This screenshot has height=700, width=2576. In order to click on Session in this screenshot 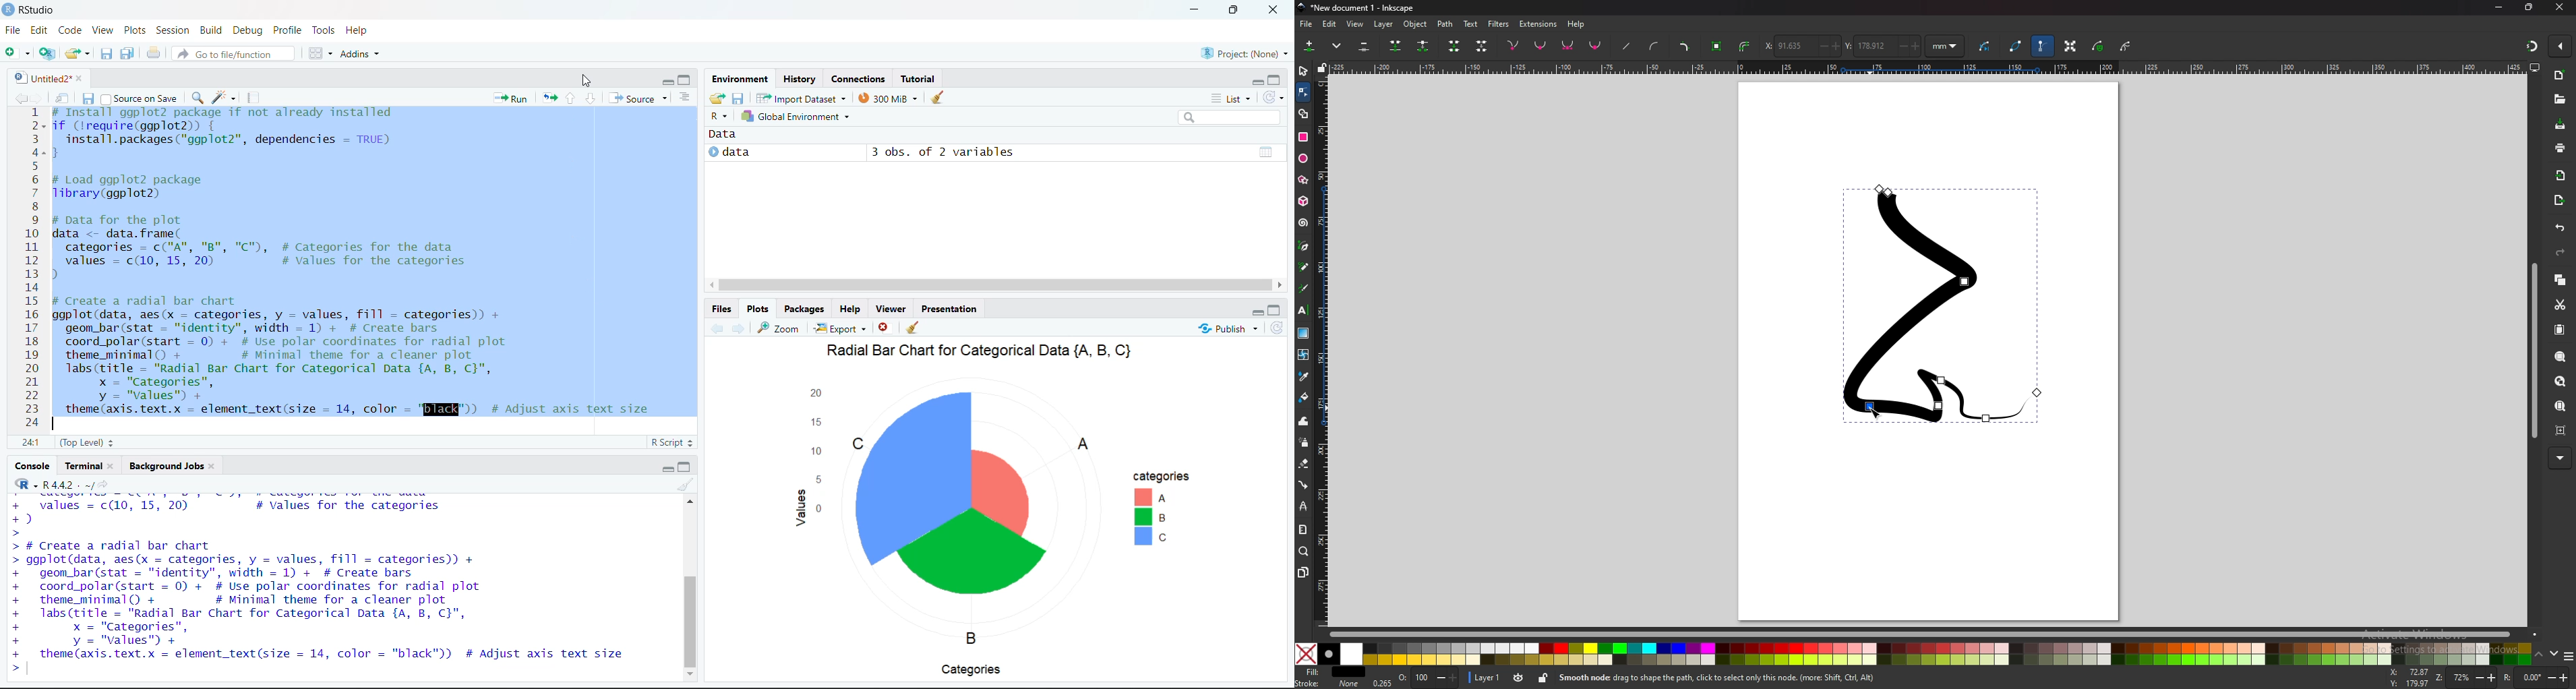, I will do `click(172, 30)`.